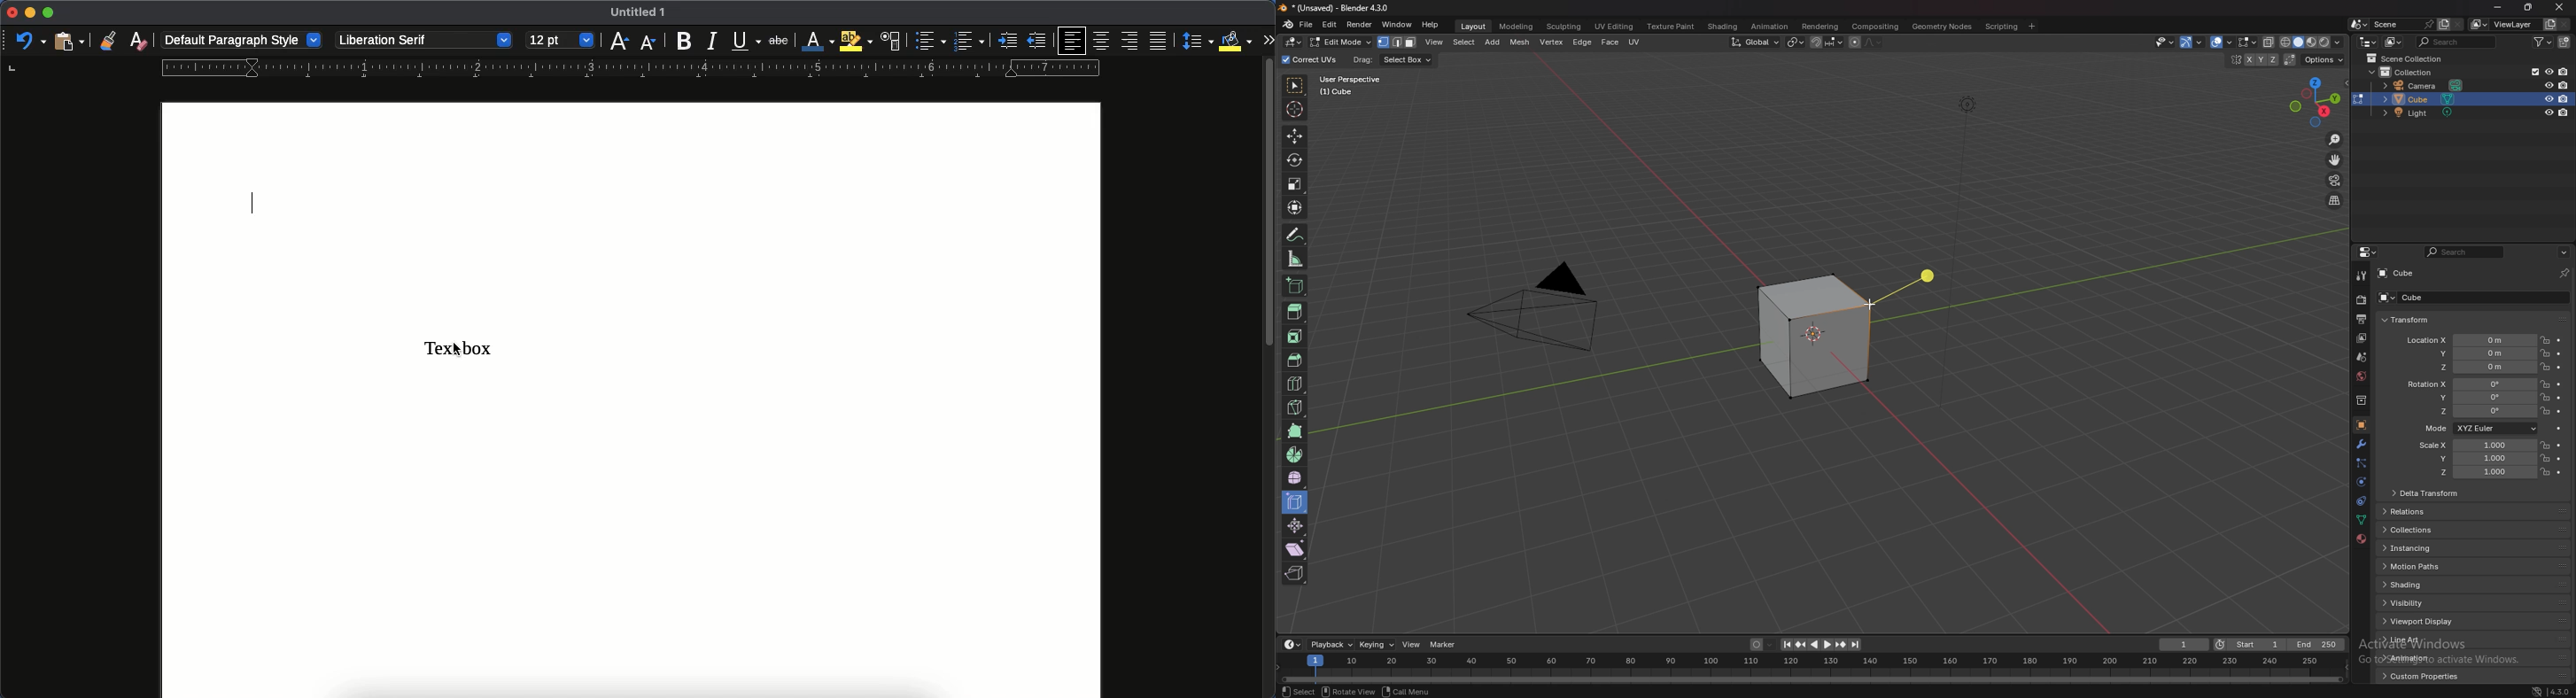 The width and height of the screenshot is (2576, 700). What do you see at coordinates (2164, 42) in the screenshot?
I see `` at bounding box center [2164, 42].